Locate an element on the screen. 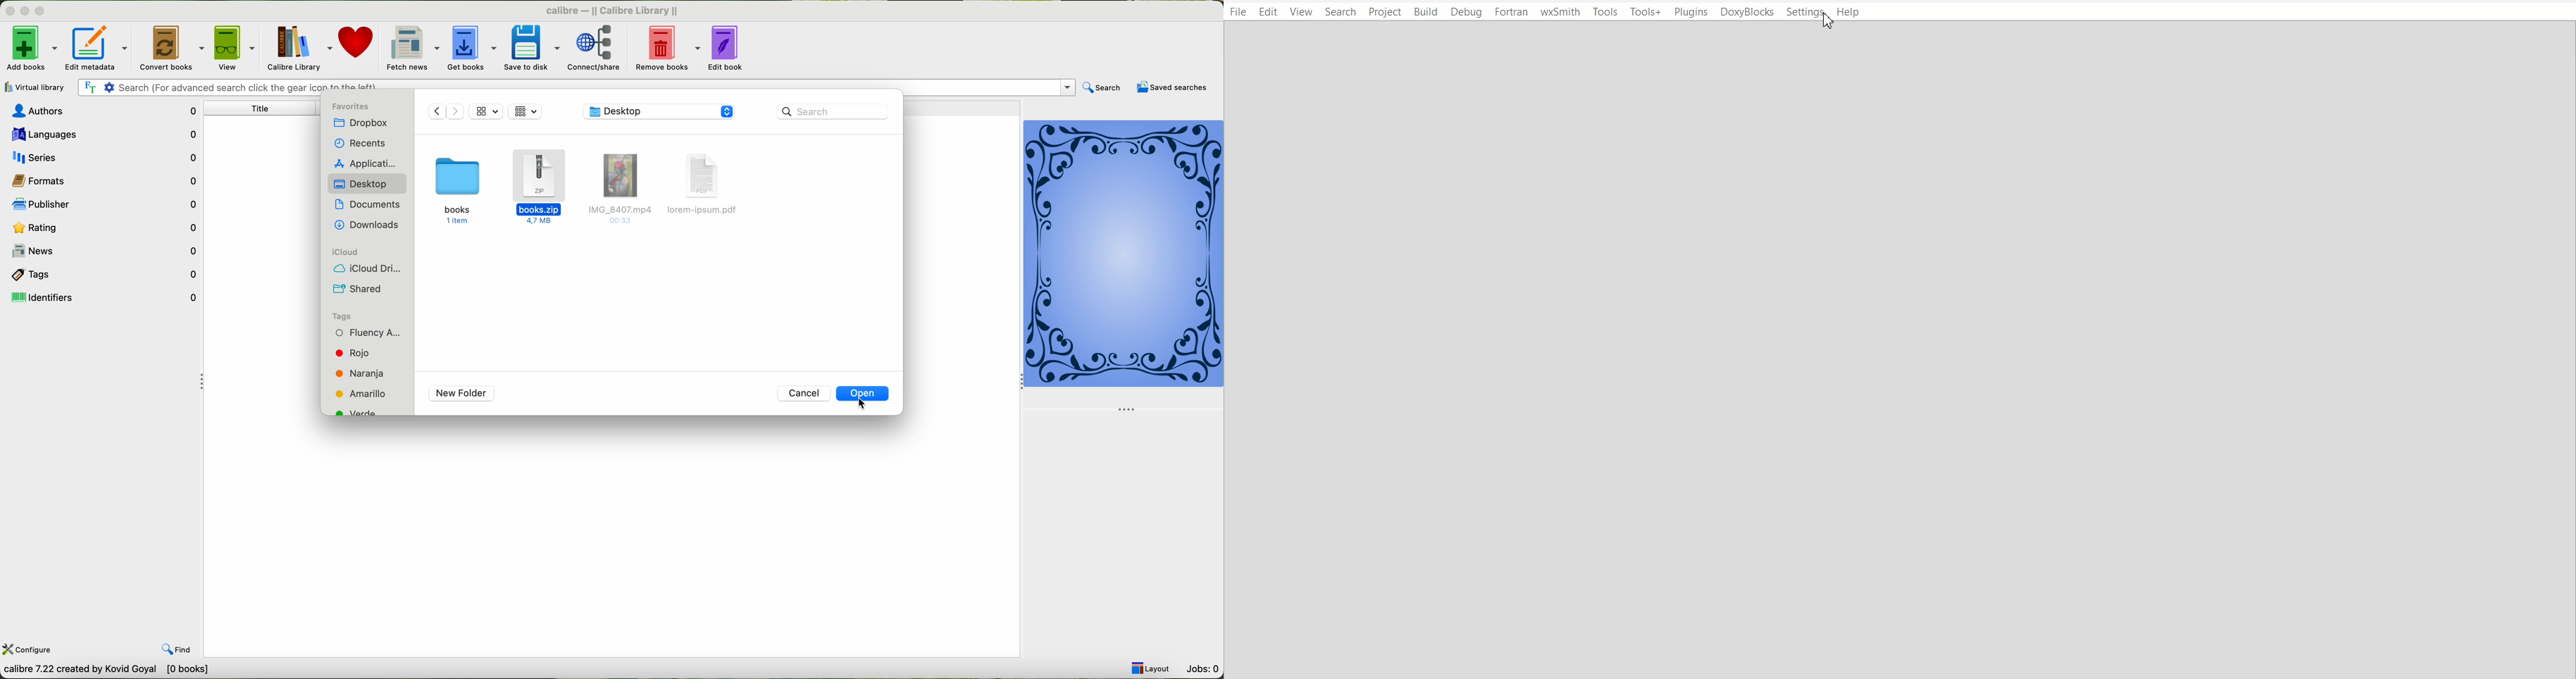  Settings is located at coordinates (1805, 12).